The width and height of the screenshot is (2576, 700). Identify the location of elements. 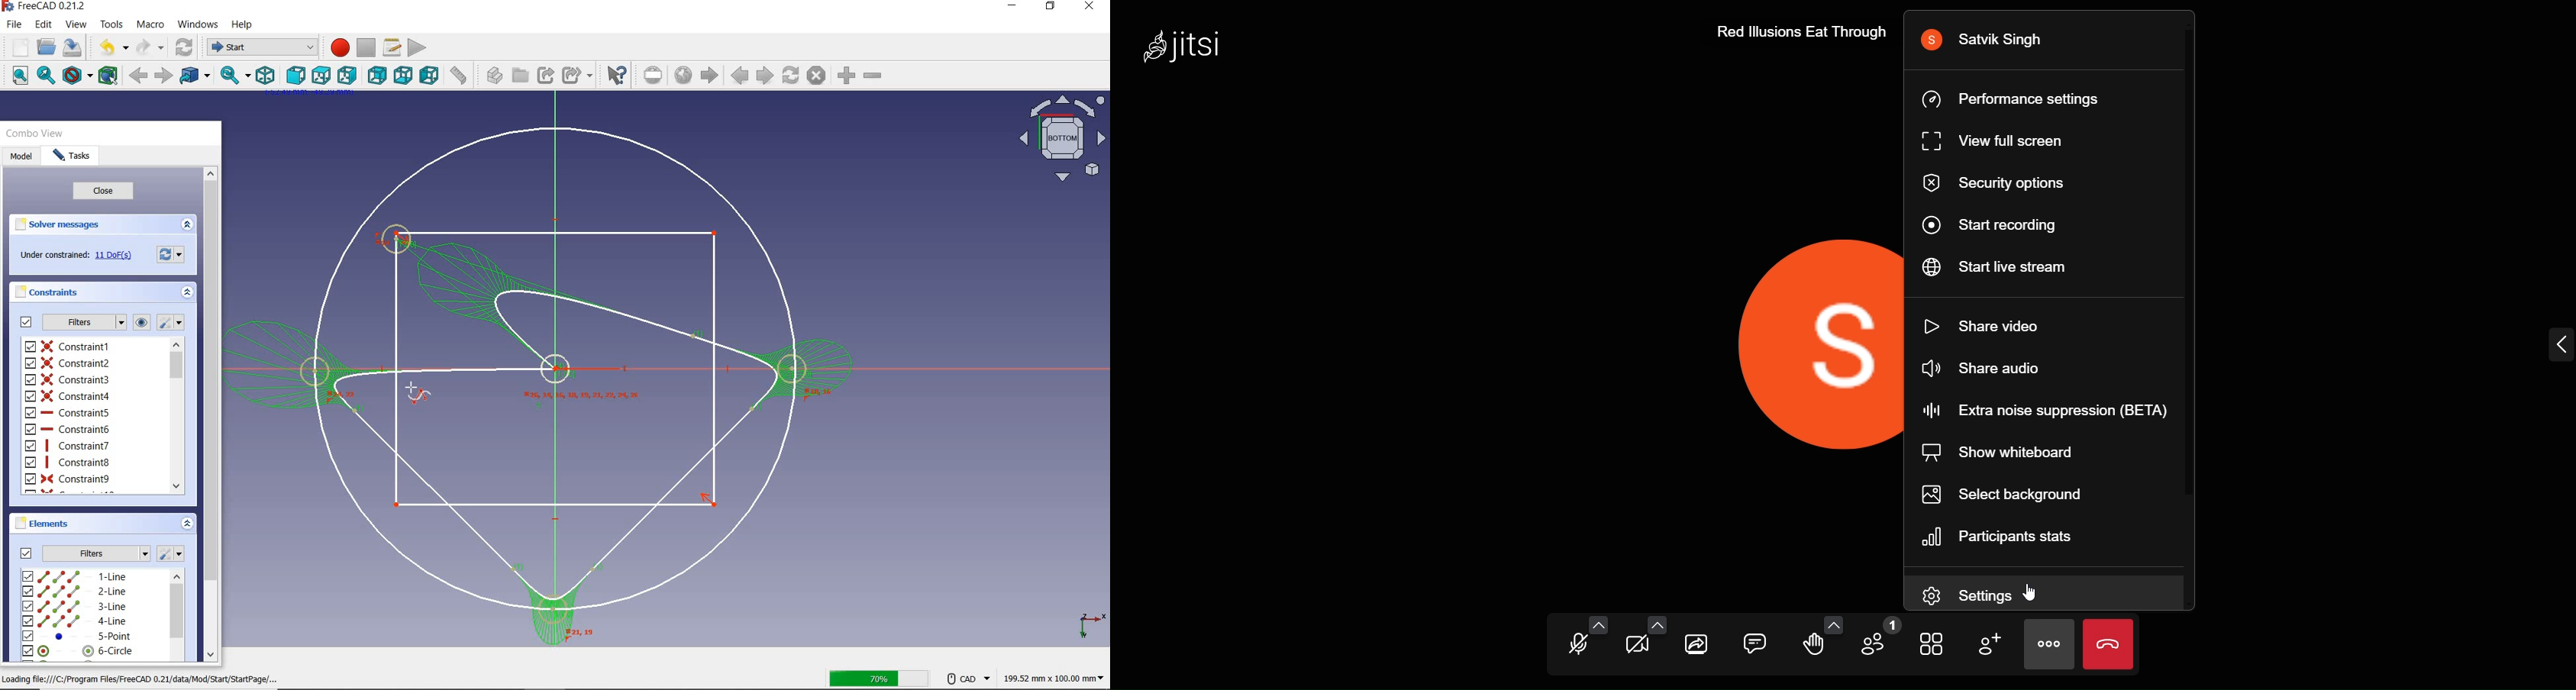
(61, 523).